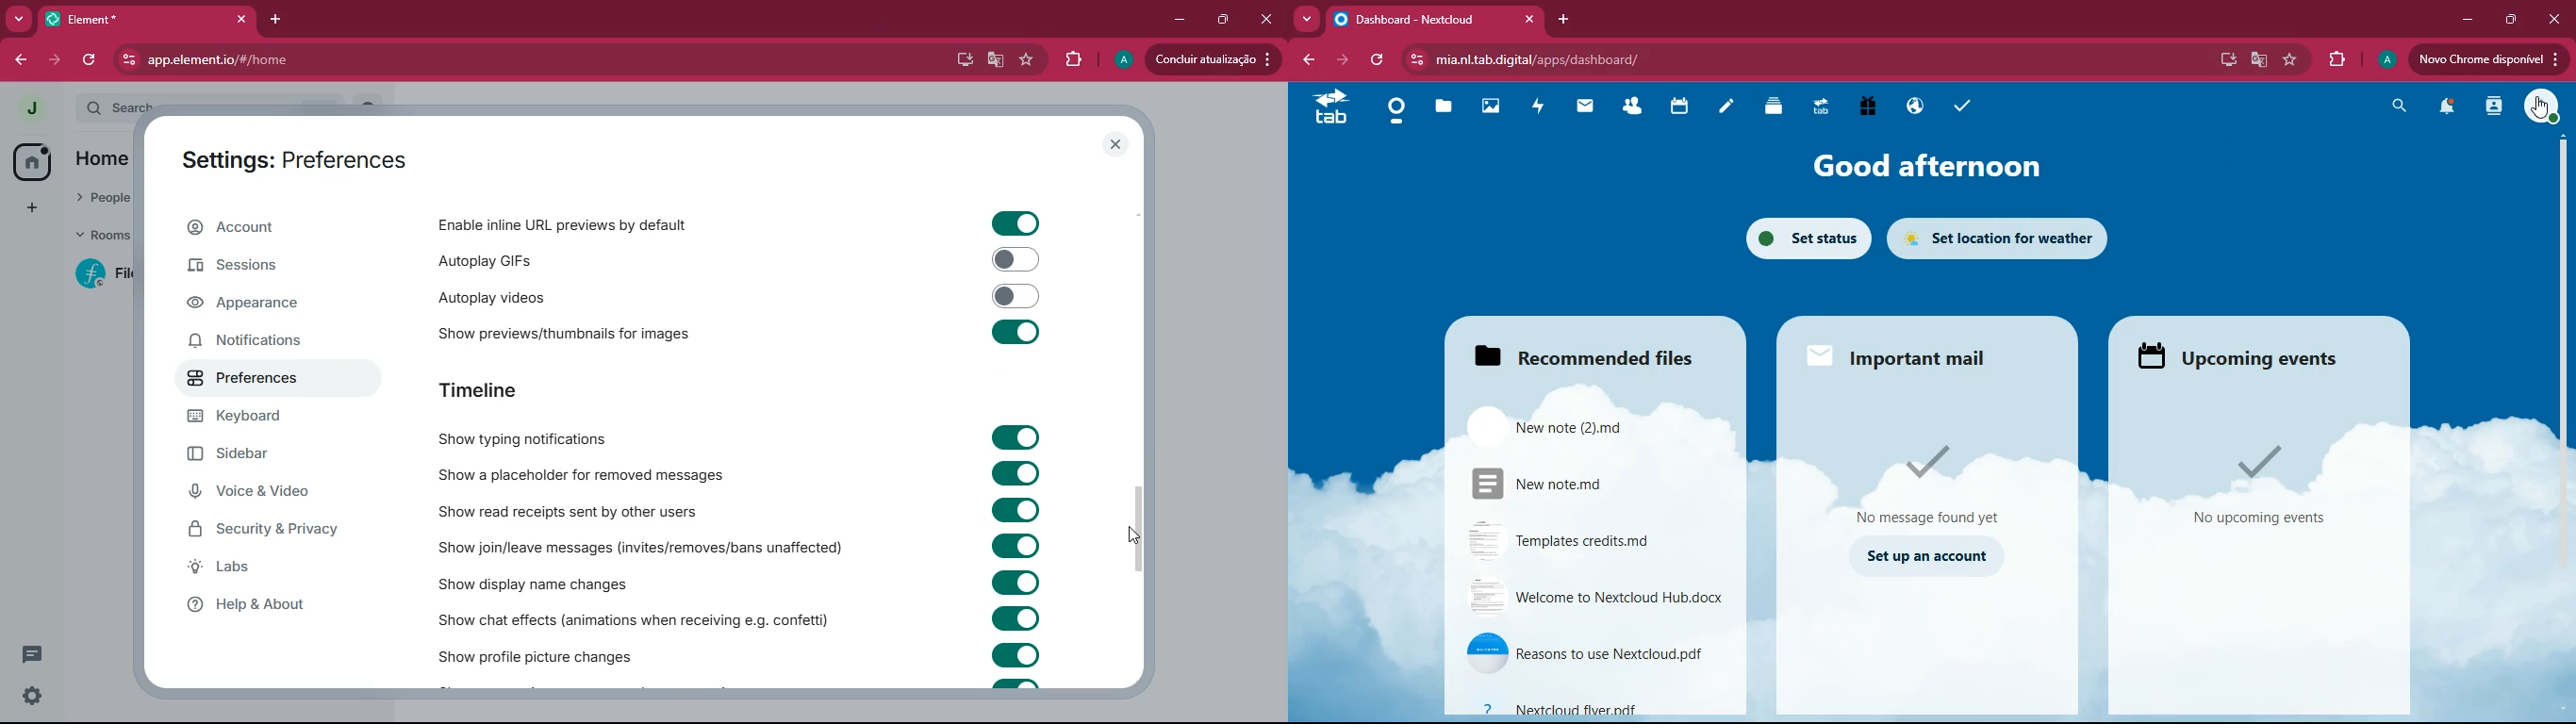 This screenshot has height=728, width=2576. What do you see at coordinates (264, 494) in the screenshot?
I see `voice & video` at bounding box center [264, 494].